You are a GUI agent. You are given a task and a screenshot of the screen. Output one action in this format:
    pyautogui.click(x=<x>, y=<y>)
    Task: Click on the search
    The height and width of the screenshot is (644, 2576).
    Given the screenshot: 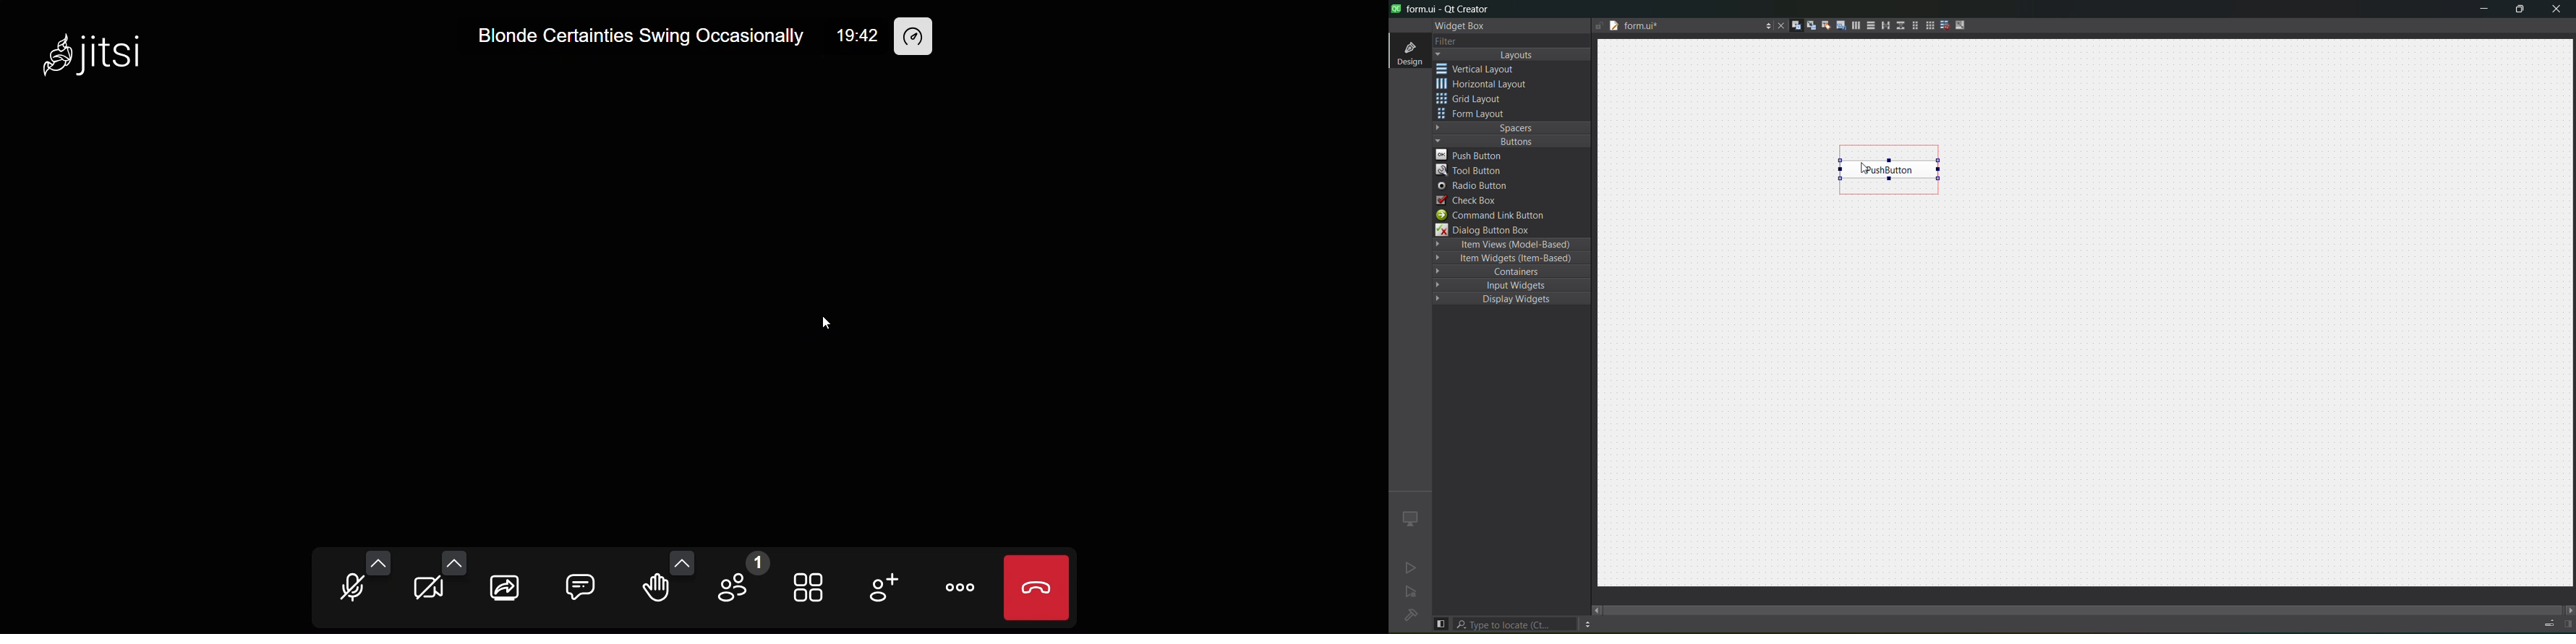 What is the action you would take?
    pyautogui.click(x=1516, y=624)
    